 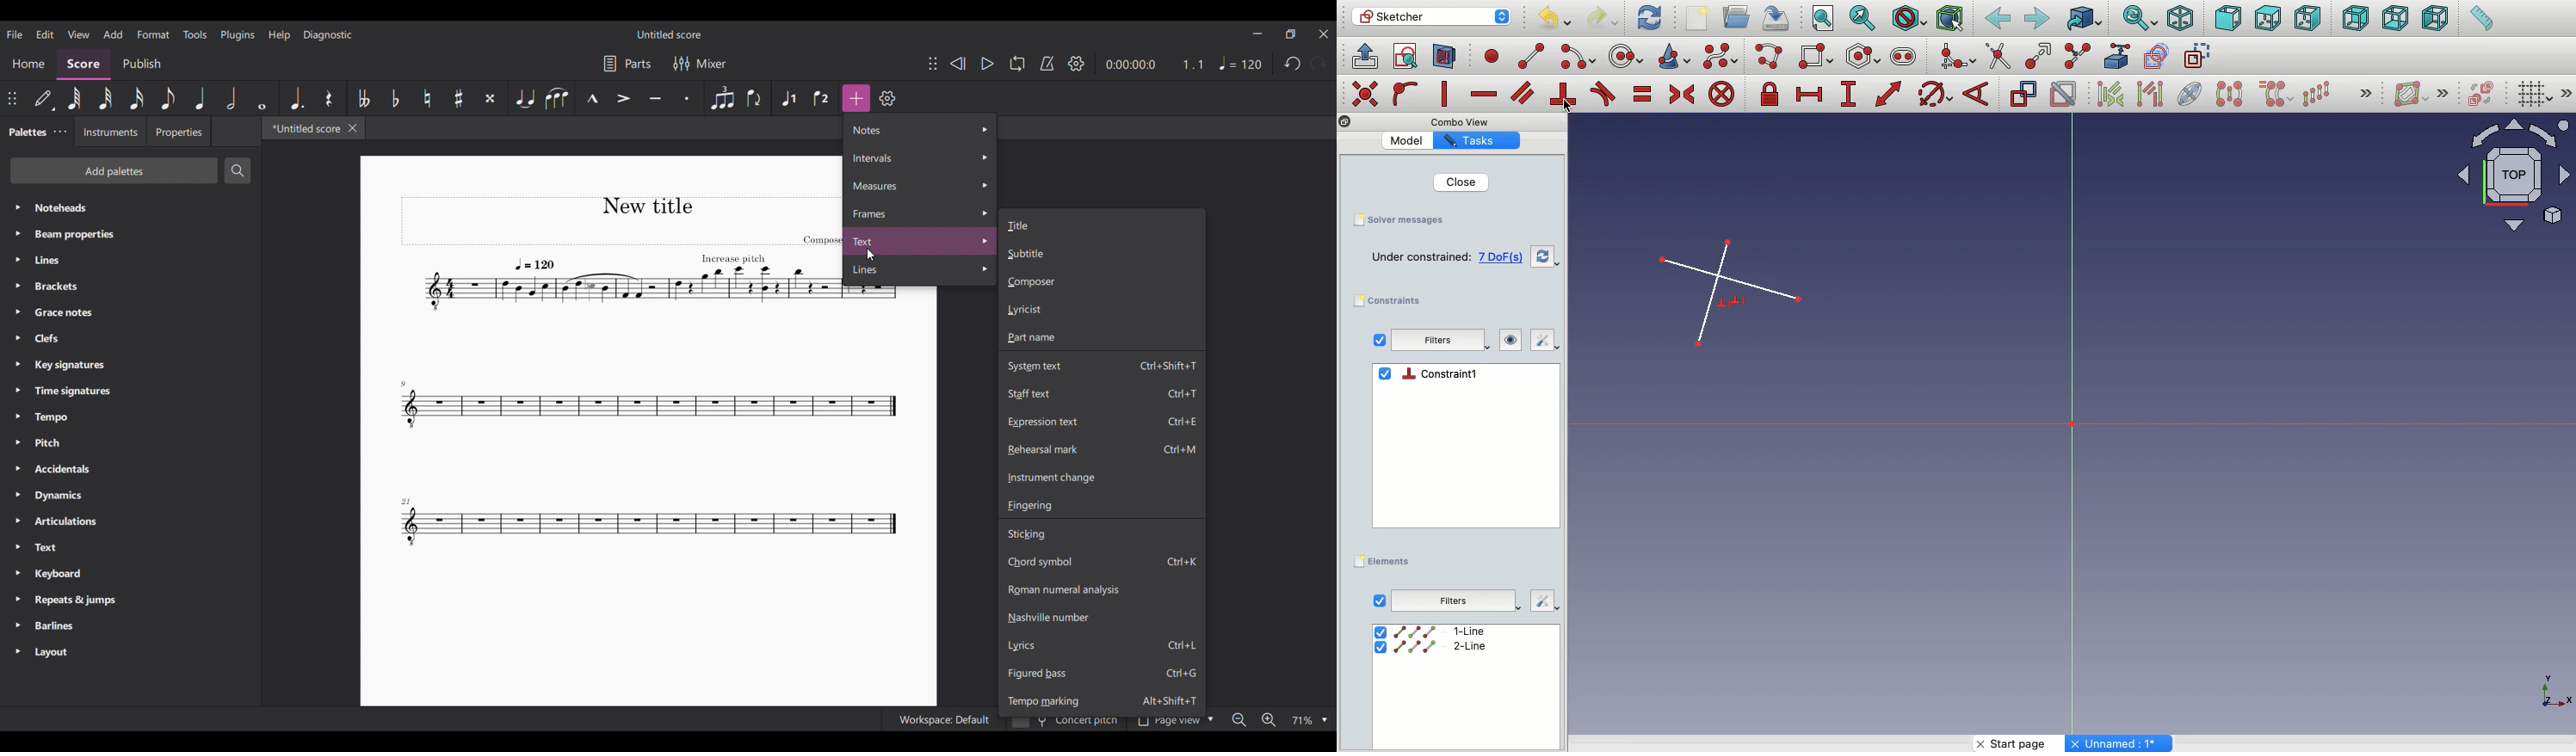 What do you see at coordinates (1102, 590) in the screenshot?
I see `Roman numeral analysis` at bounding box center [1102, 590].